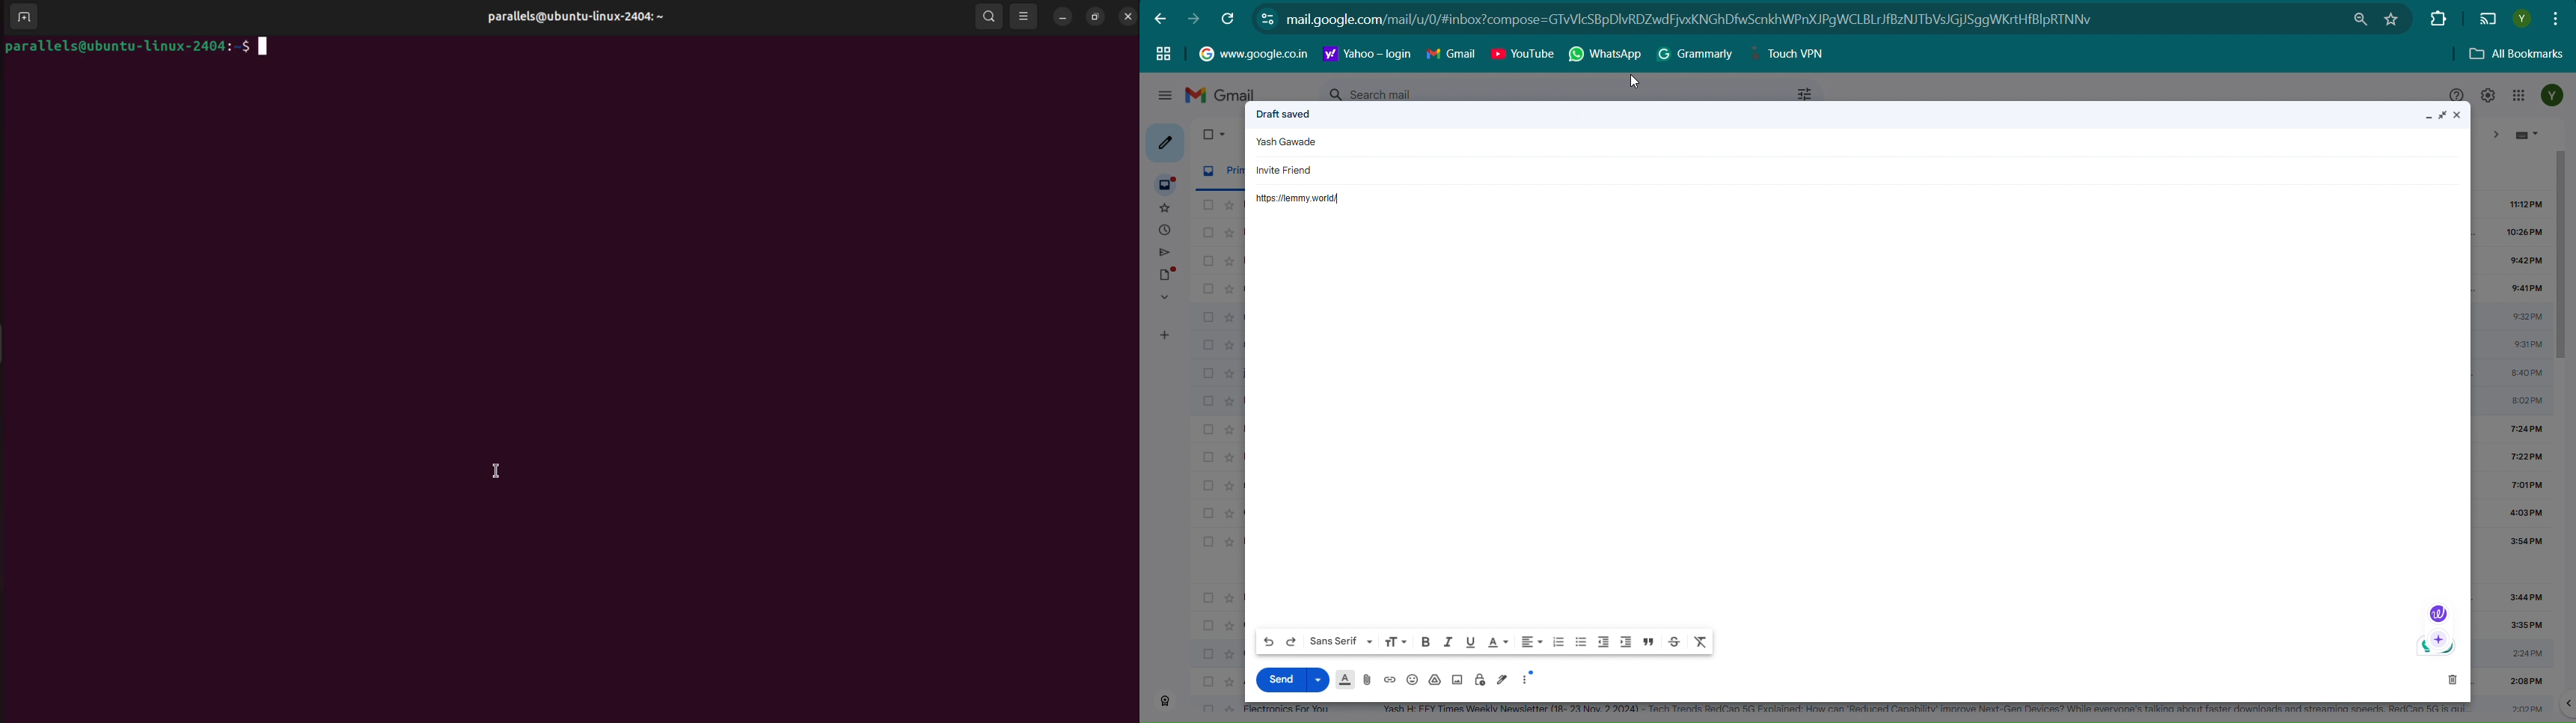 The height and width of the screenshot is (728, 2576). Describe the element at coordinates (1253, 52) in the screenshot. I see `Hyperlink` at that location.